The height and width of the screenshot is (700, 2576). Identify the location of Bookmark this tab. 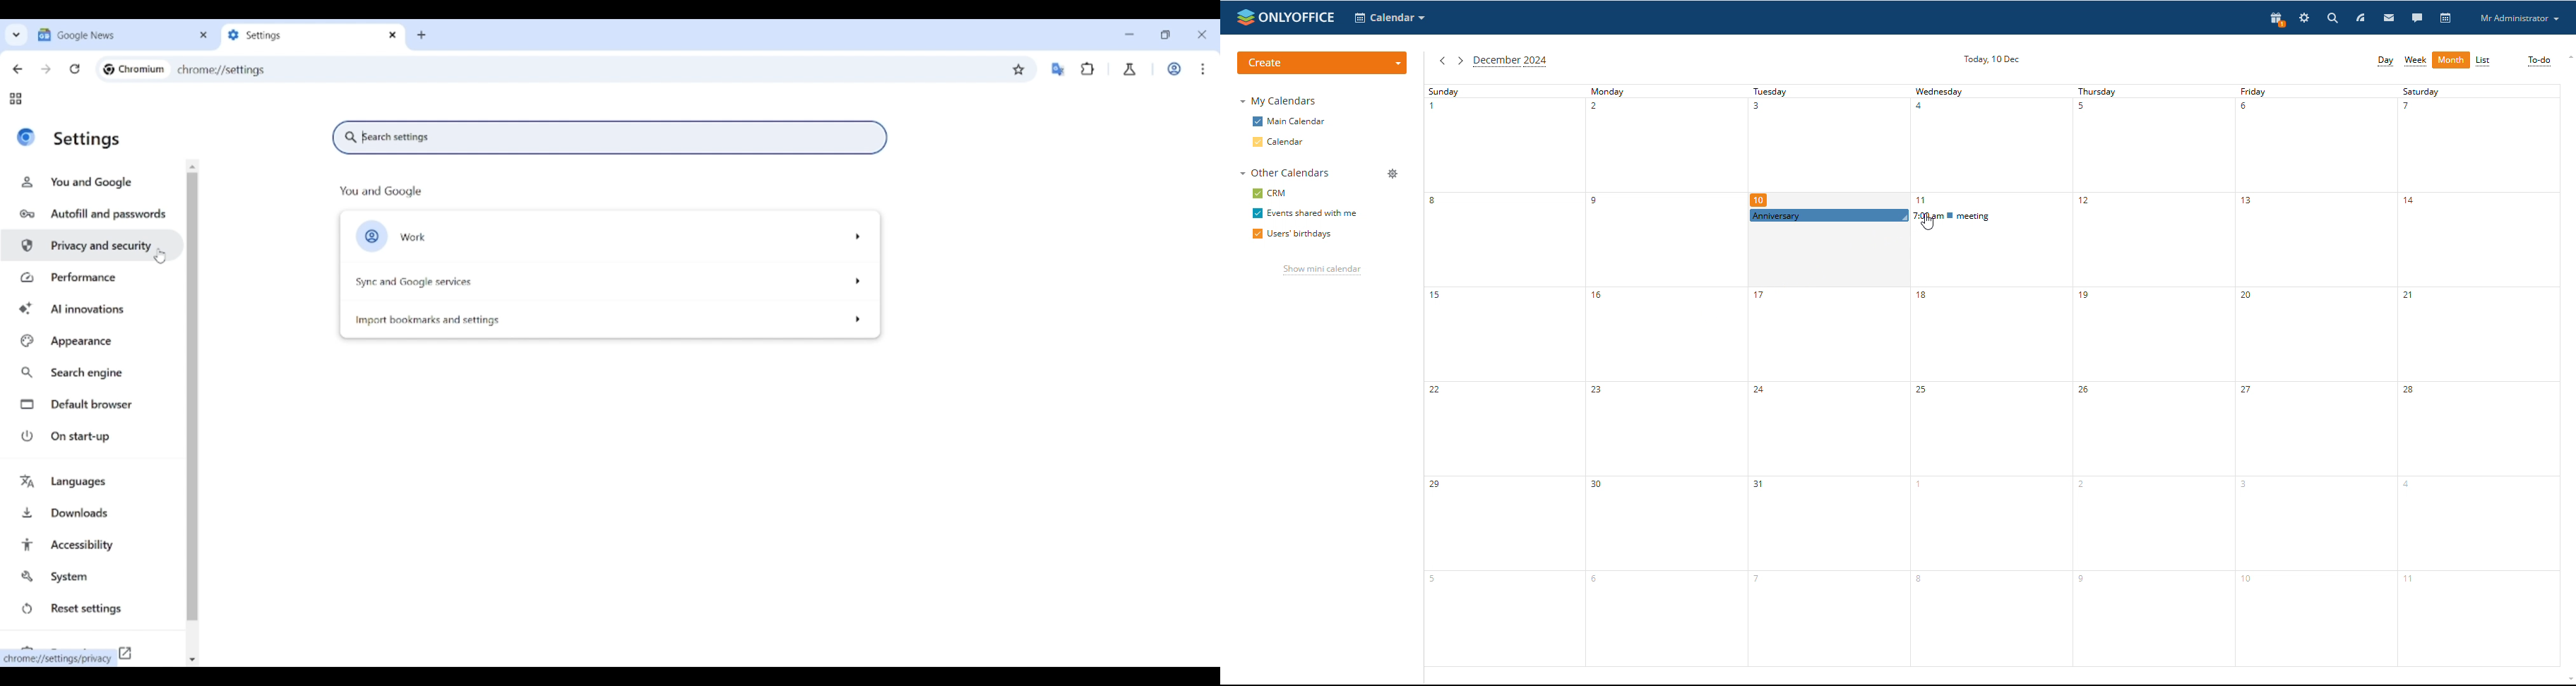
(1019, 70).